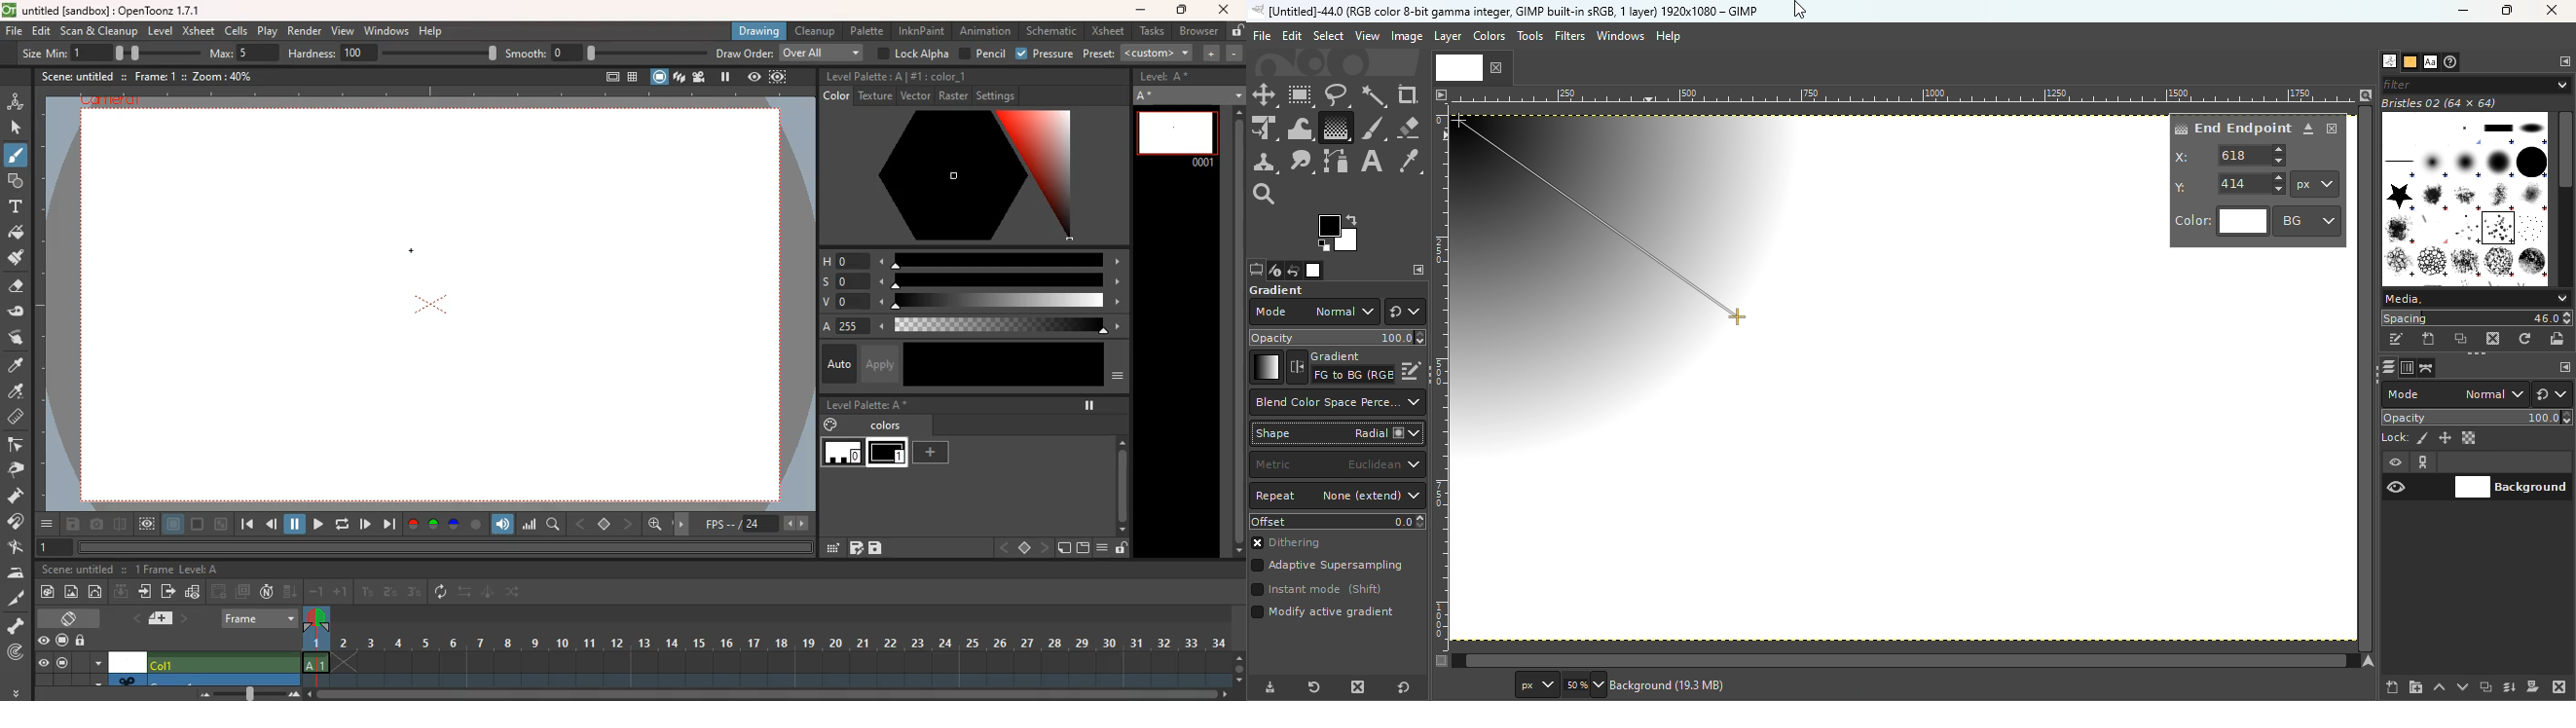  Describe the element at coordinates (1235, 53) in the screenshot. I see `minus` at that location.